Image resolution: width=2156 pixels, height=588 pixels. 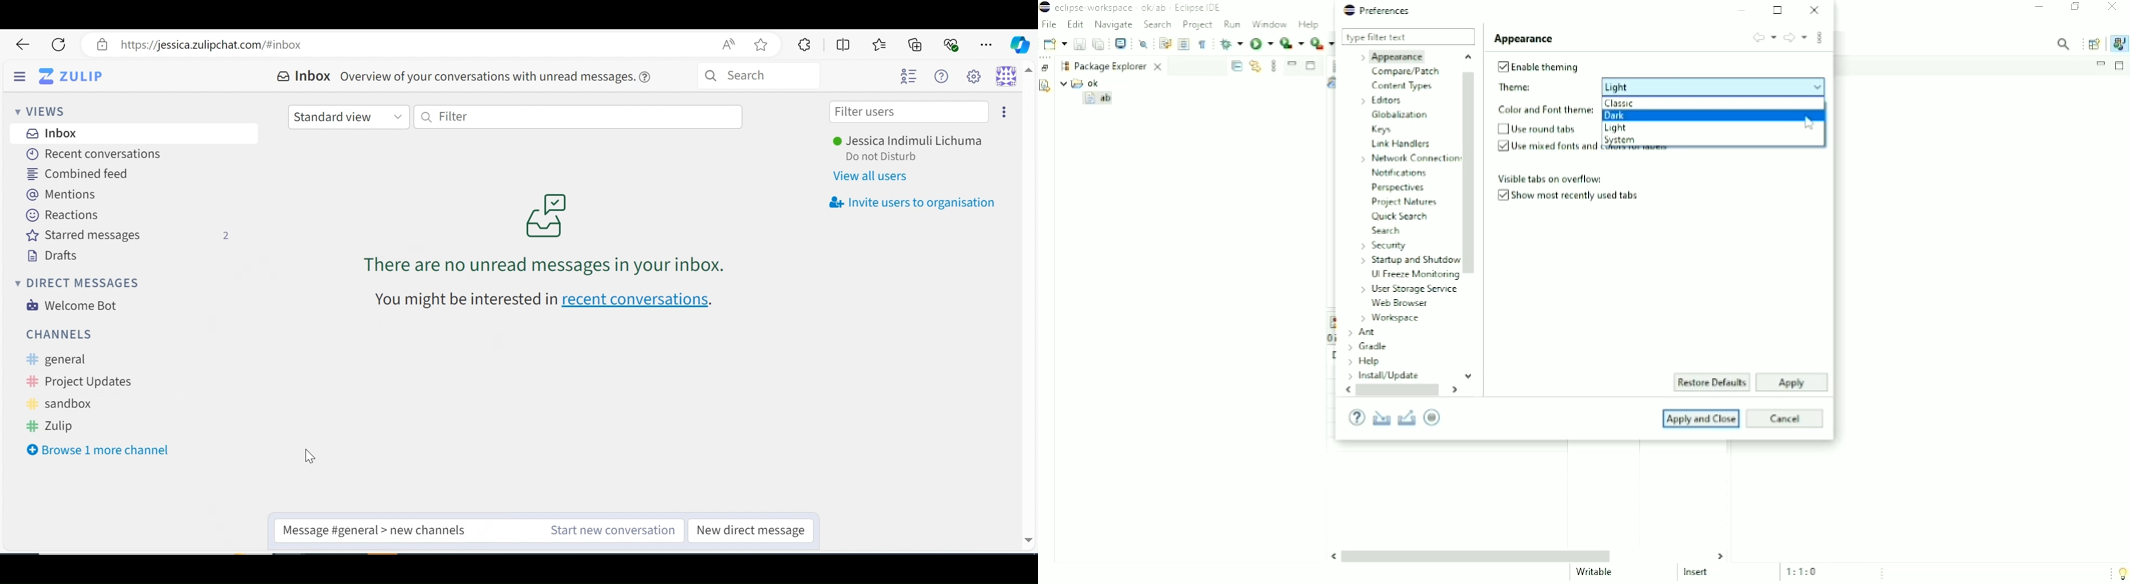 What do you see at coordinates (63, 334) in the screenshot?
I see `Channels` at bounding box center [63, 334].